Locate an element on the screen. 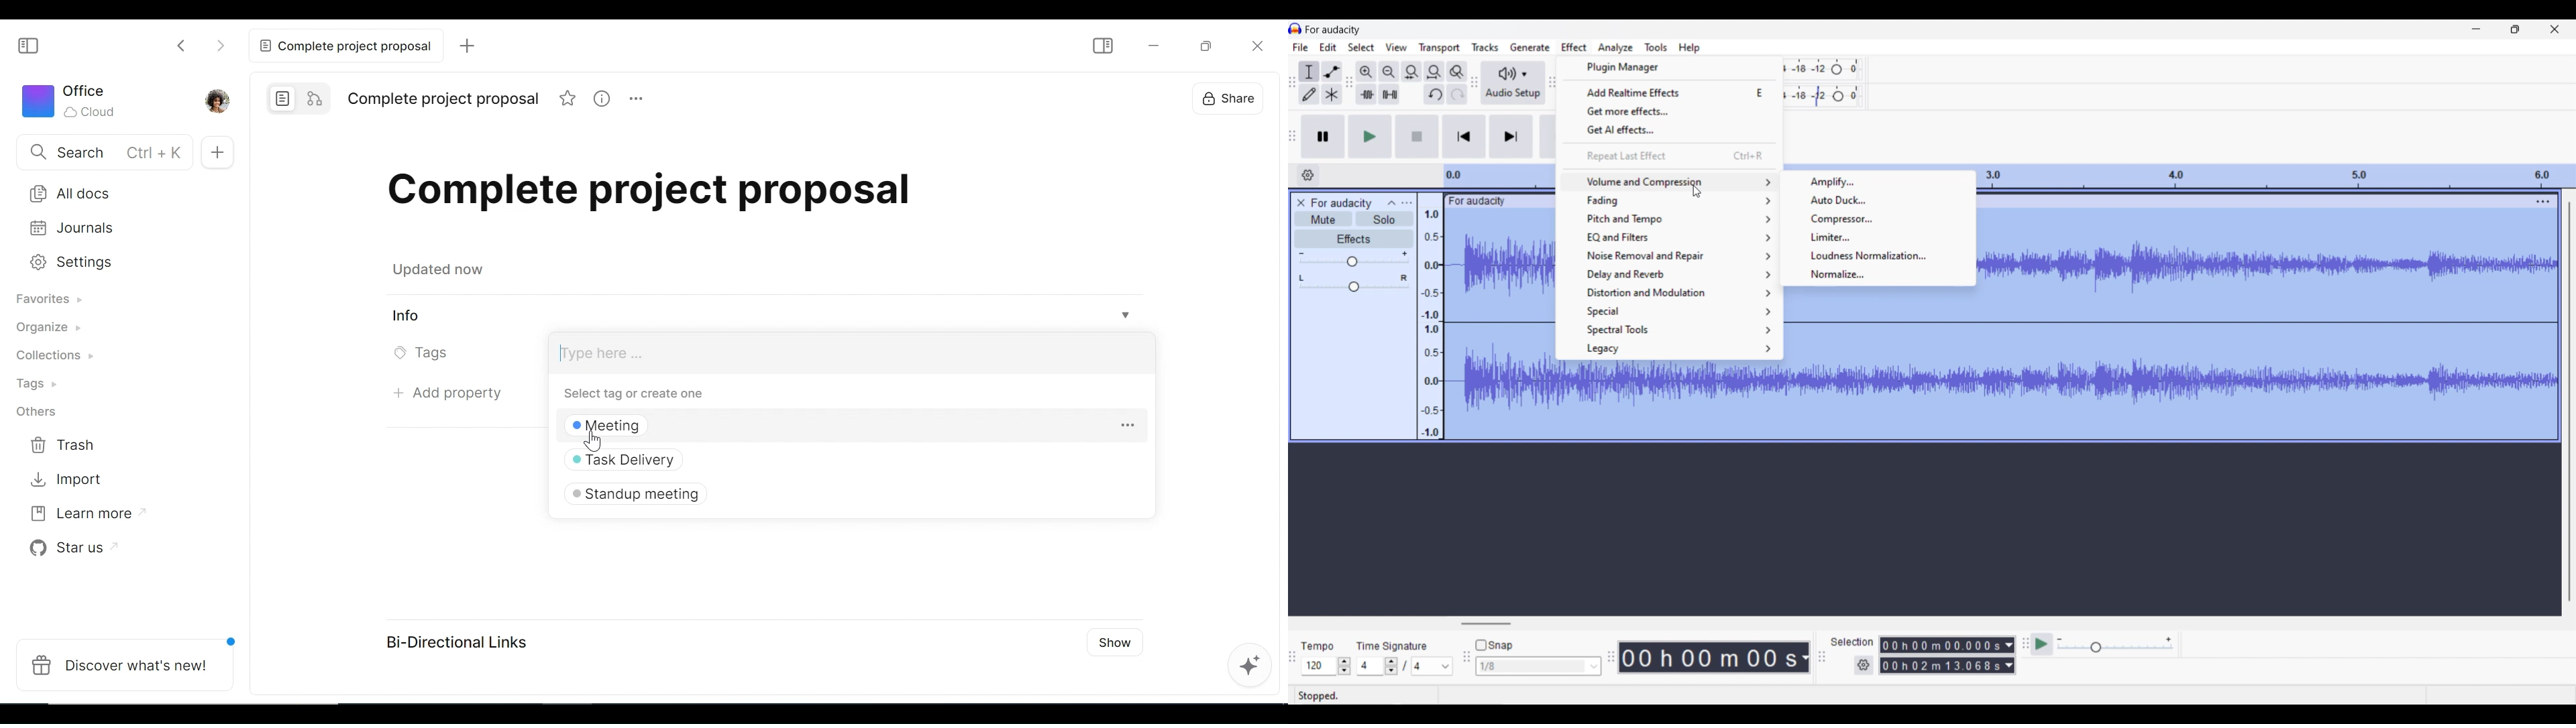 The height and width of the screenshot is (728, 2576). Fit project to width is located at coordinates (1434, 71).